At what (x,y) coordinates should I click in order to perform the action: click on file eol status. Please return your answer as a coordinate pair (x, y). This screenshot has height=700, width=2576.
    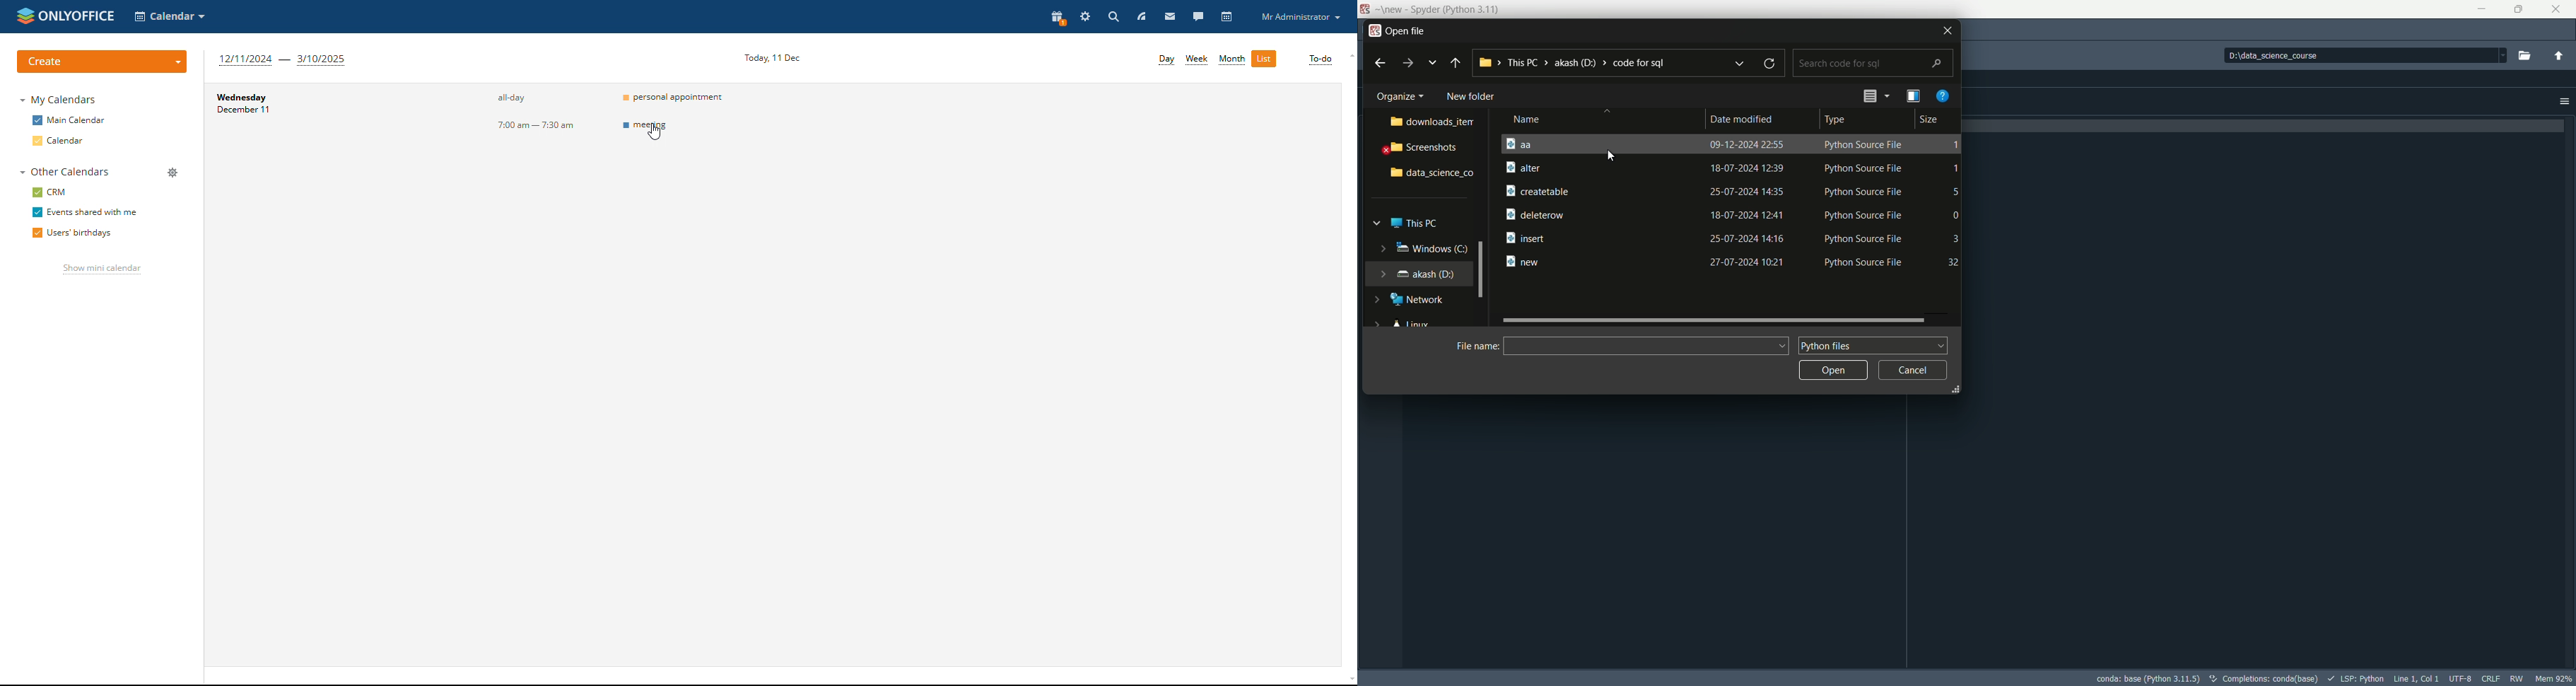
    Looking at the image, I should click on (2489, 678).